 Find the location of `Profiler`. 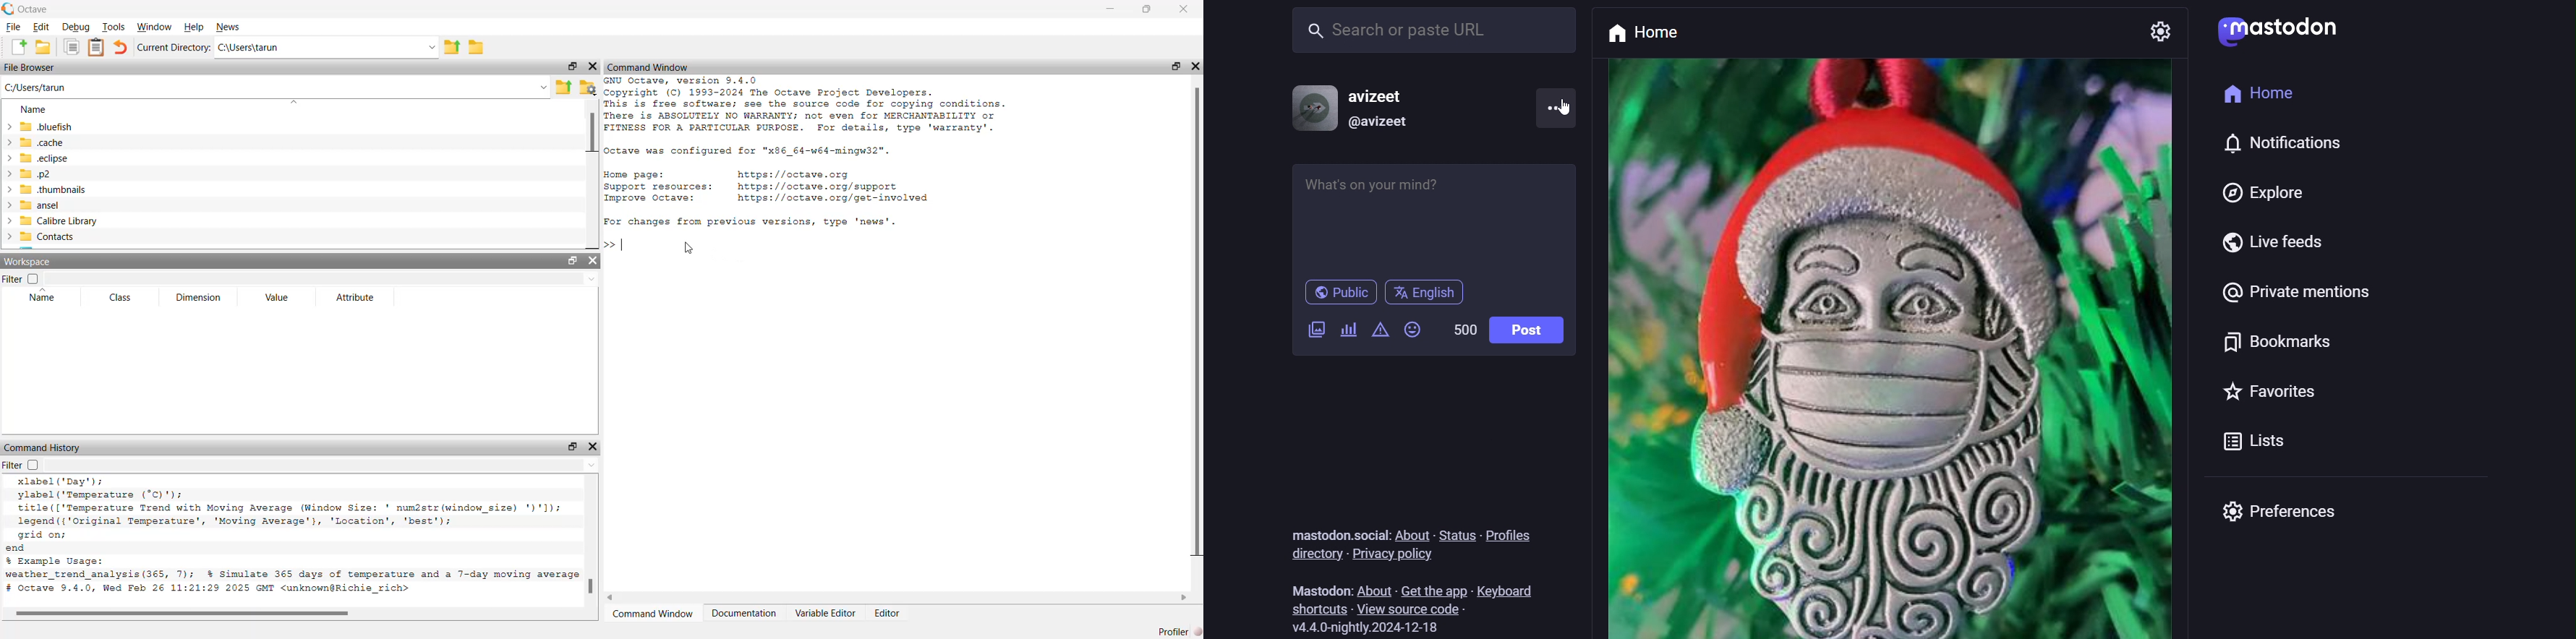

Profiler is located at coordinates (1171, 631).